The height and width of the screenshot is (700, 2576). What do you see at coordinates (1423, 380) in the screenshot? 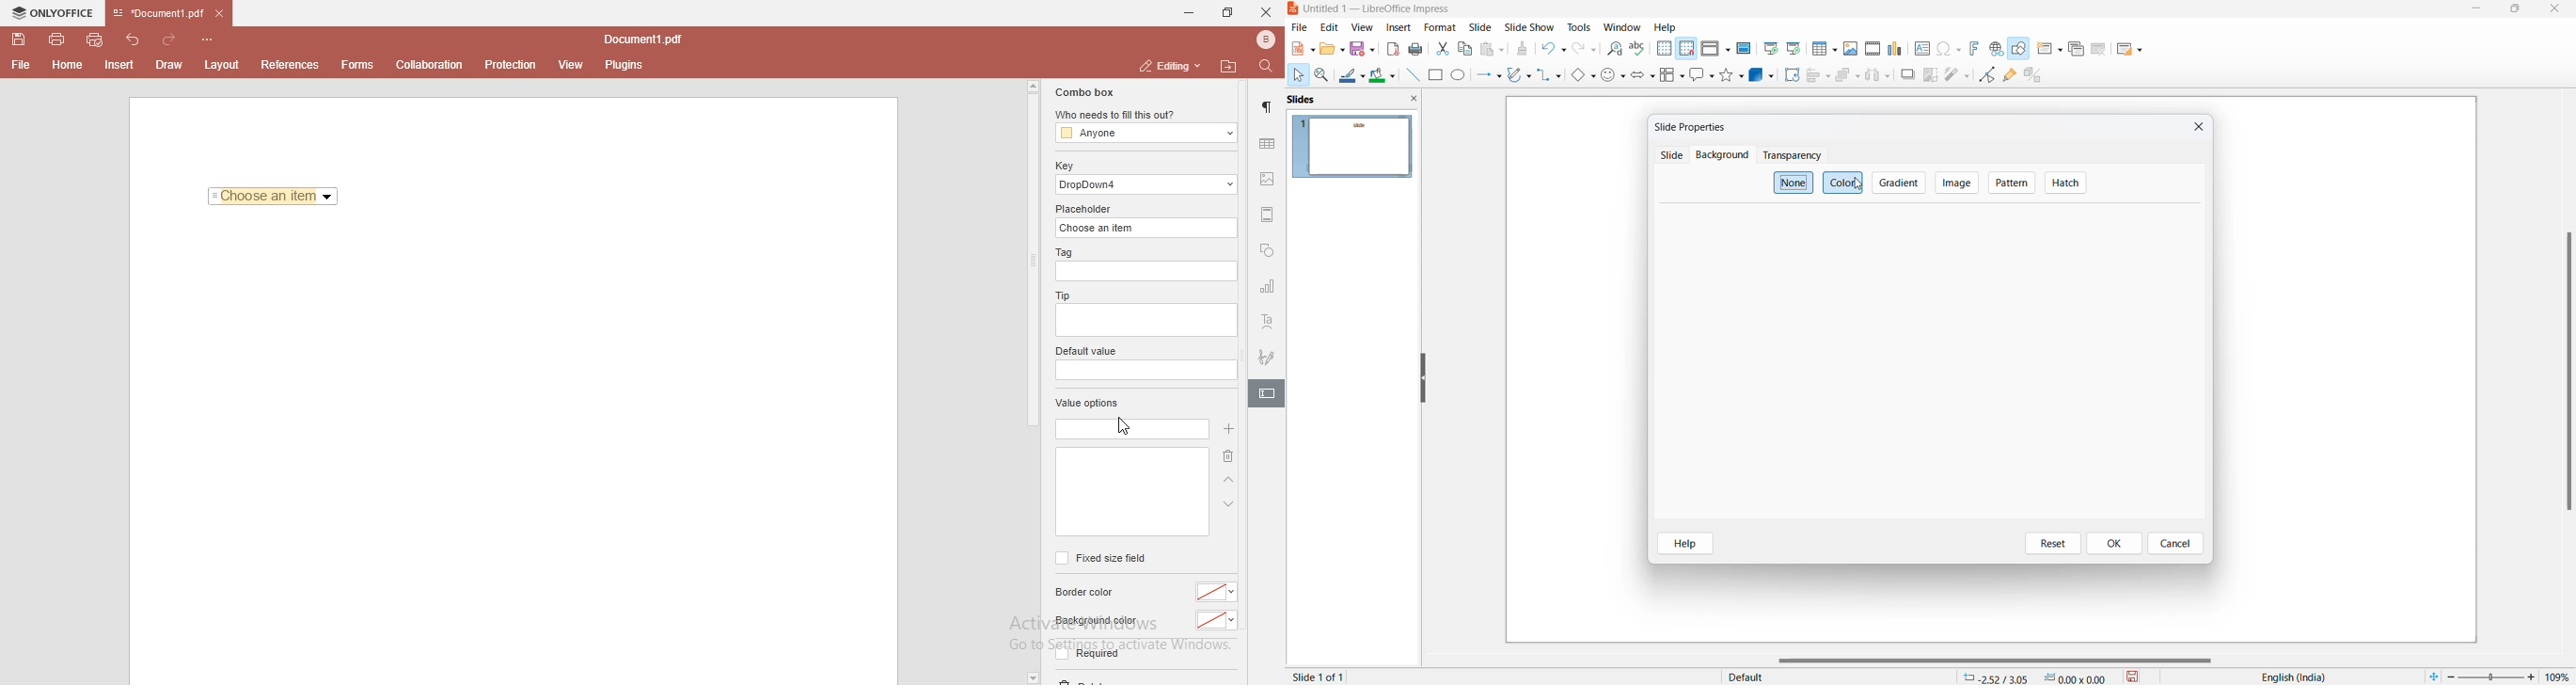
I see `resize` at bounding box center [1423, 380].